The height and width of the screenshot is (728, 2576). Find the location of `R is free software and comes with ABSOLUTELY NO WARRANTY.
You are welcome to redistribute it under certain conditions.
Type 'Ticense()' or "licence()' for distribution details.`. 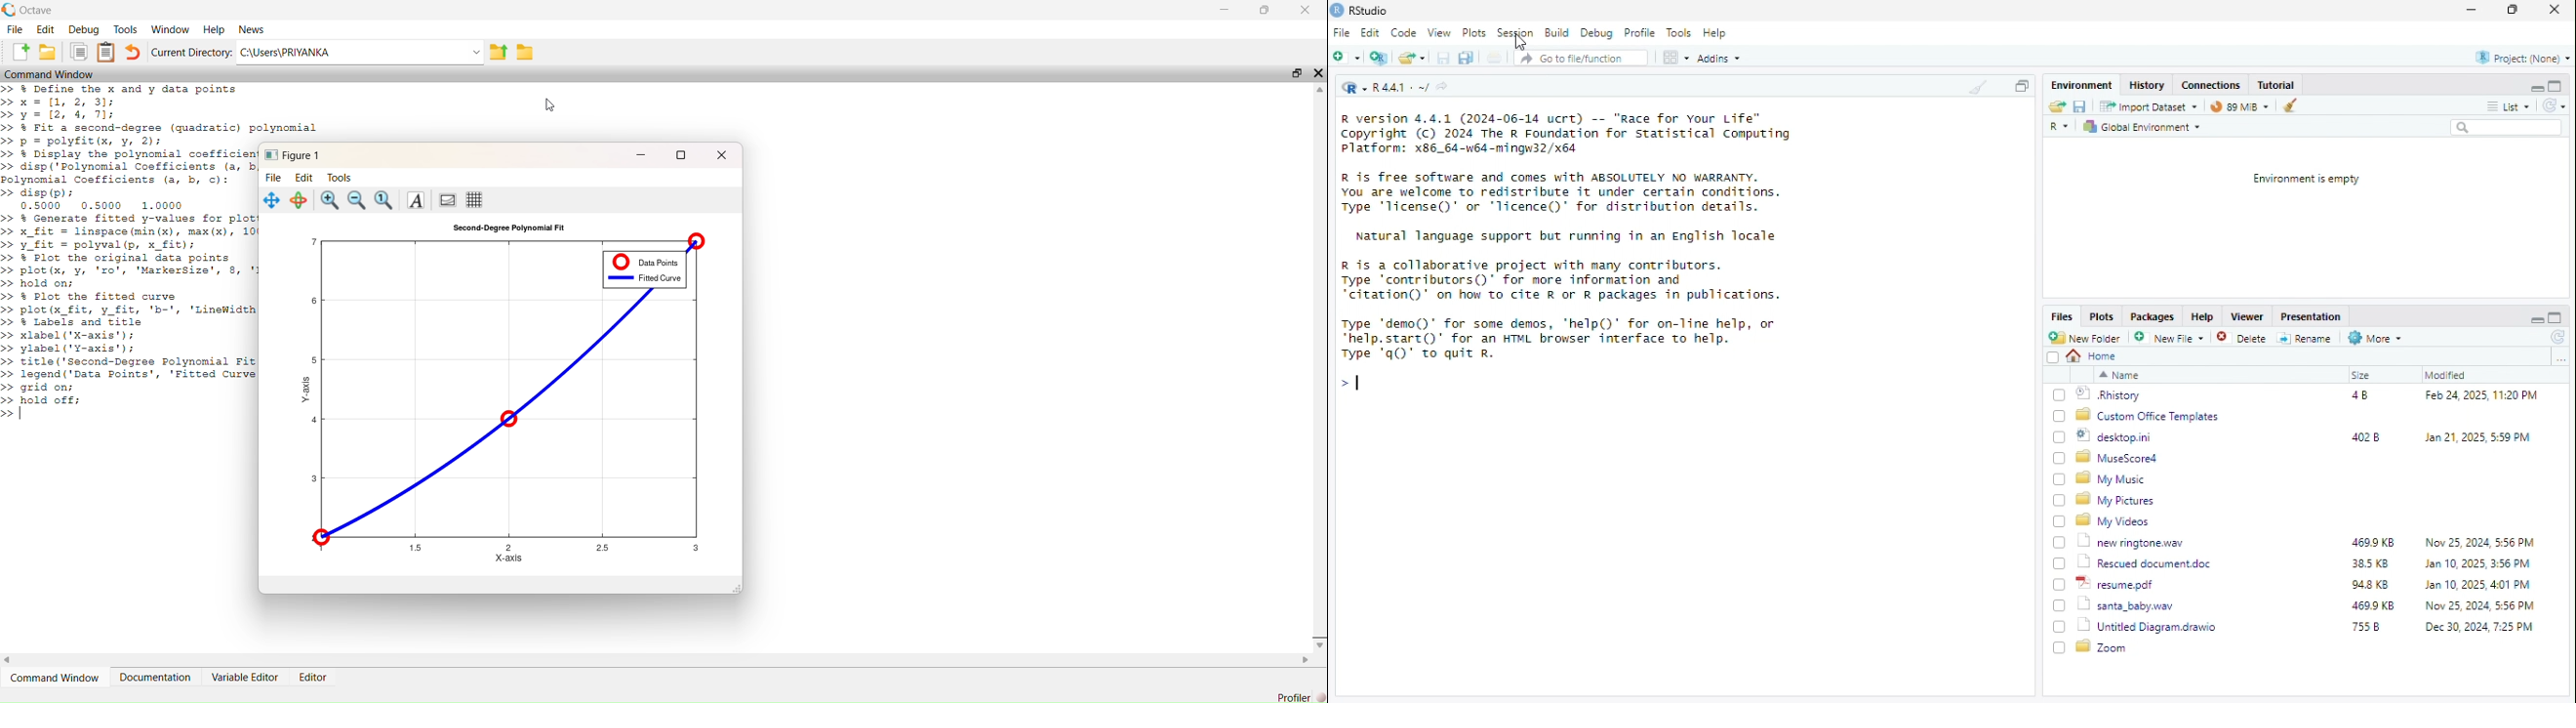

R is free software and comes with ABSOLUTELY NO WARRANTY.
You are welcome to redistribute it under certain conditions.
Type 'Ticense()' or "licence()' for distribution details. is located at coordinates (1563, 194).